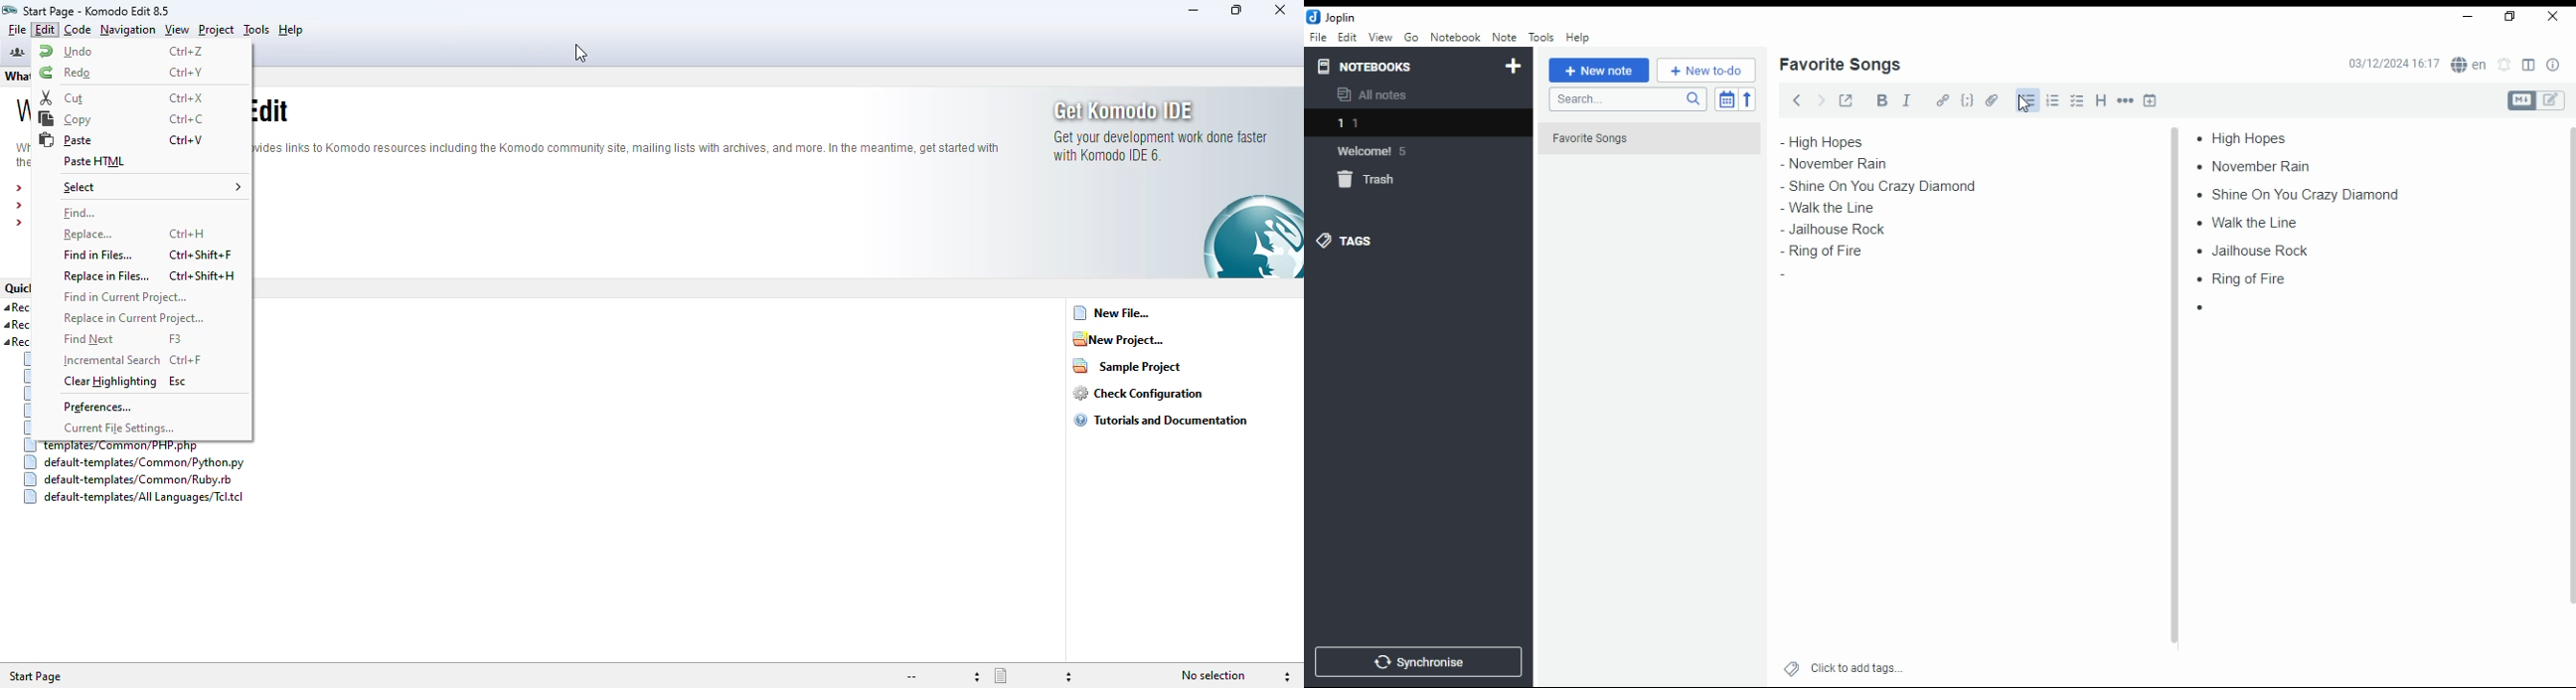  I want to click on go, so click(1413, 40).